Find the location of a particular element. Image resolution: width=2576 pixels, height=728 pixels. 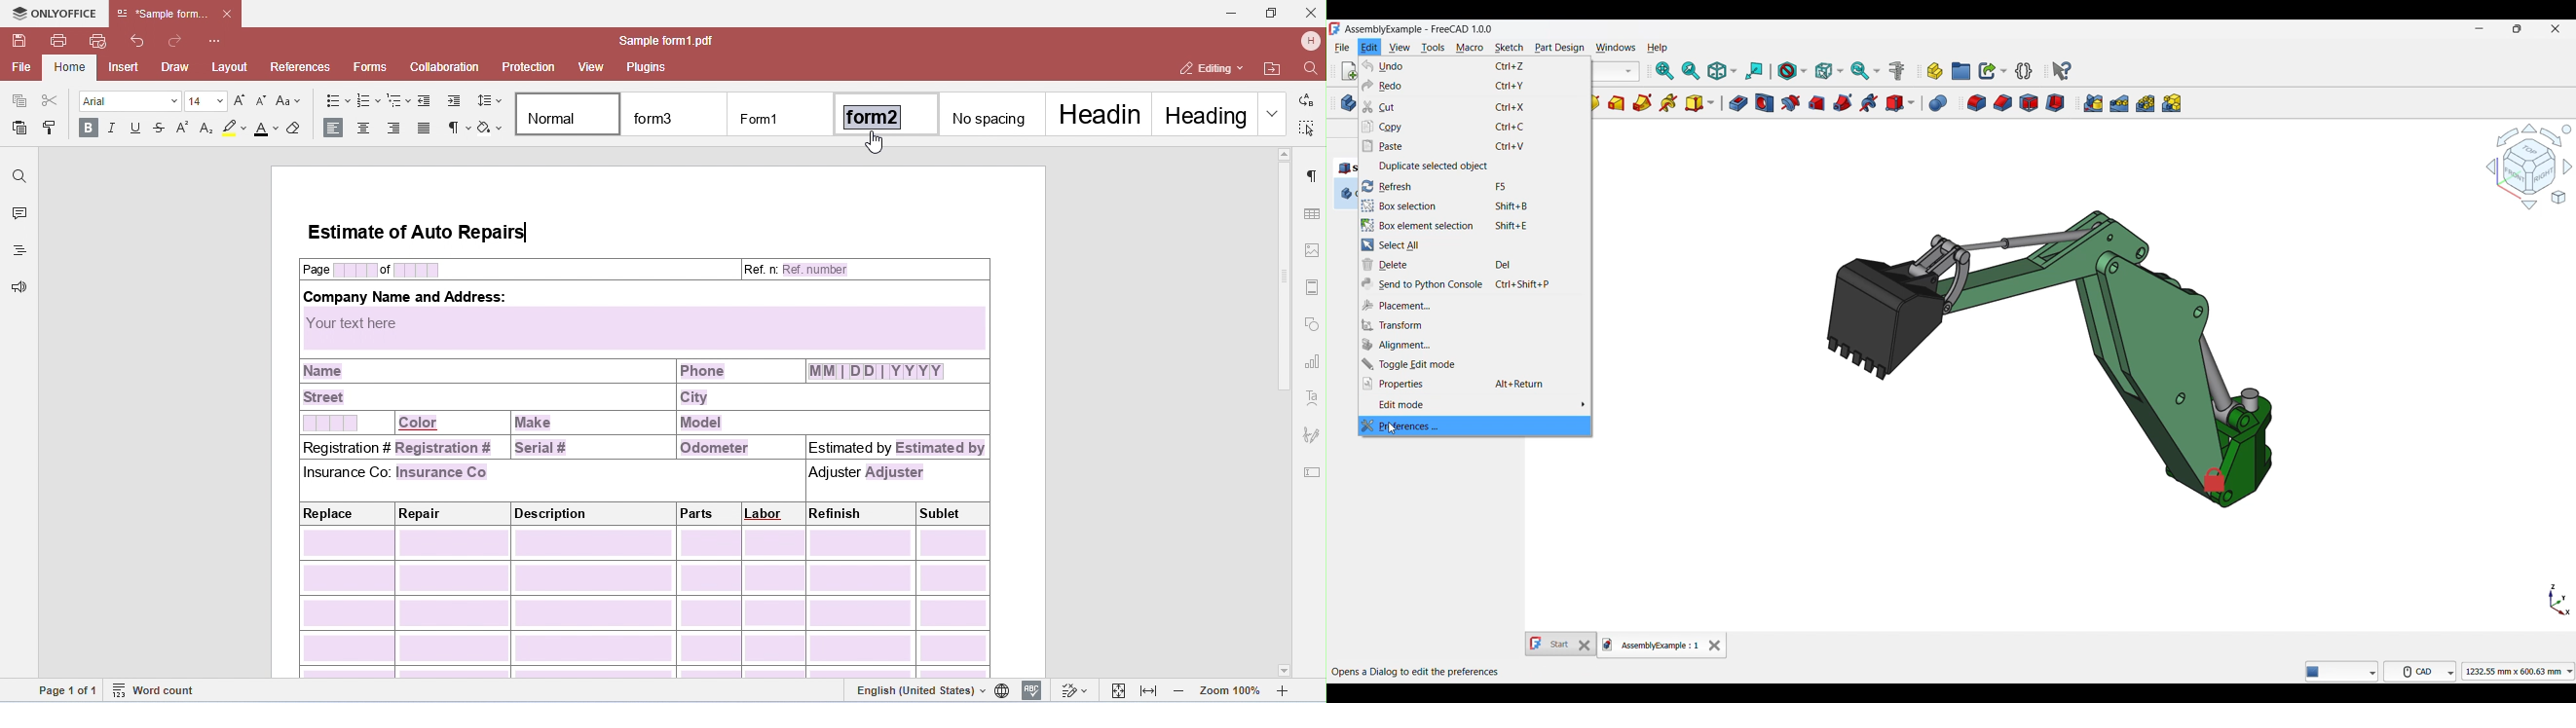

Align to selection is located at coordinates (1754, 71).